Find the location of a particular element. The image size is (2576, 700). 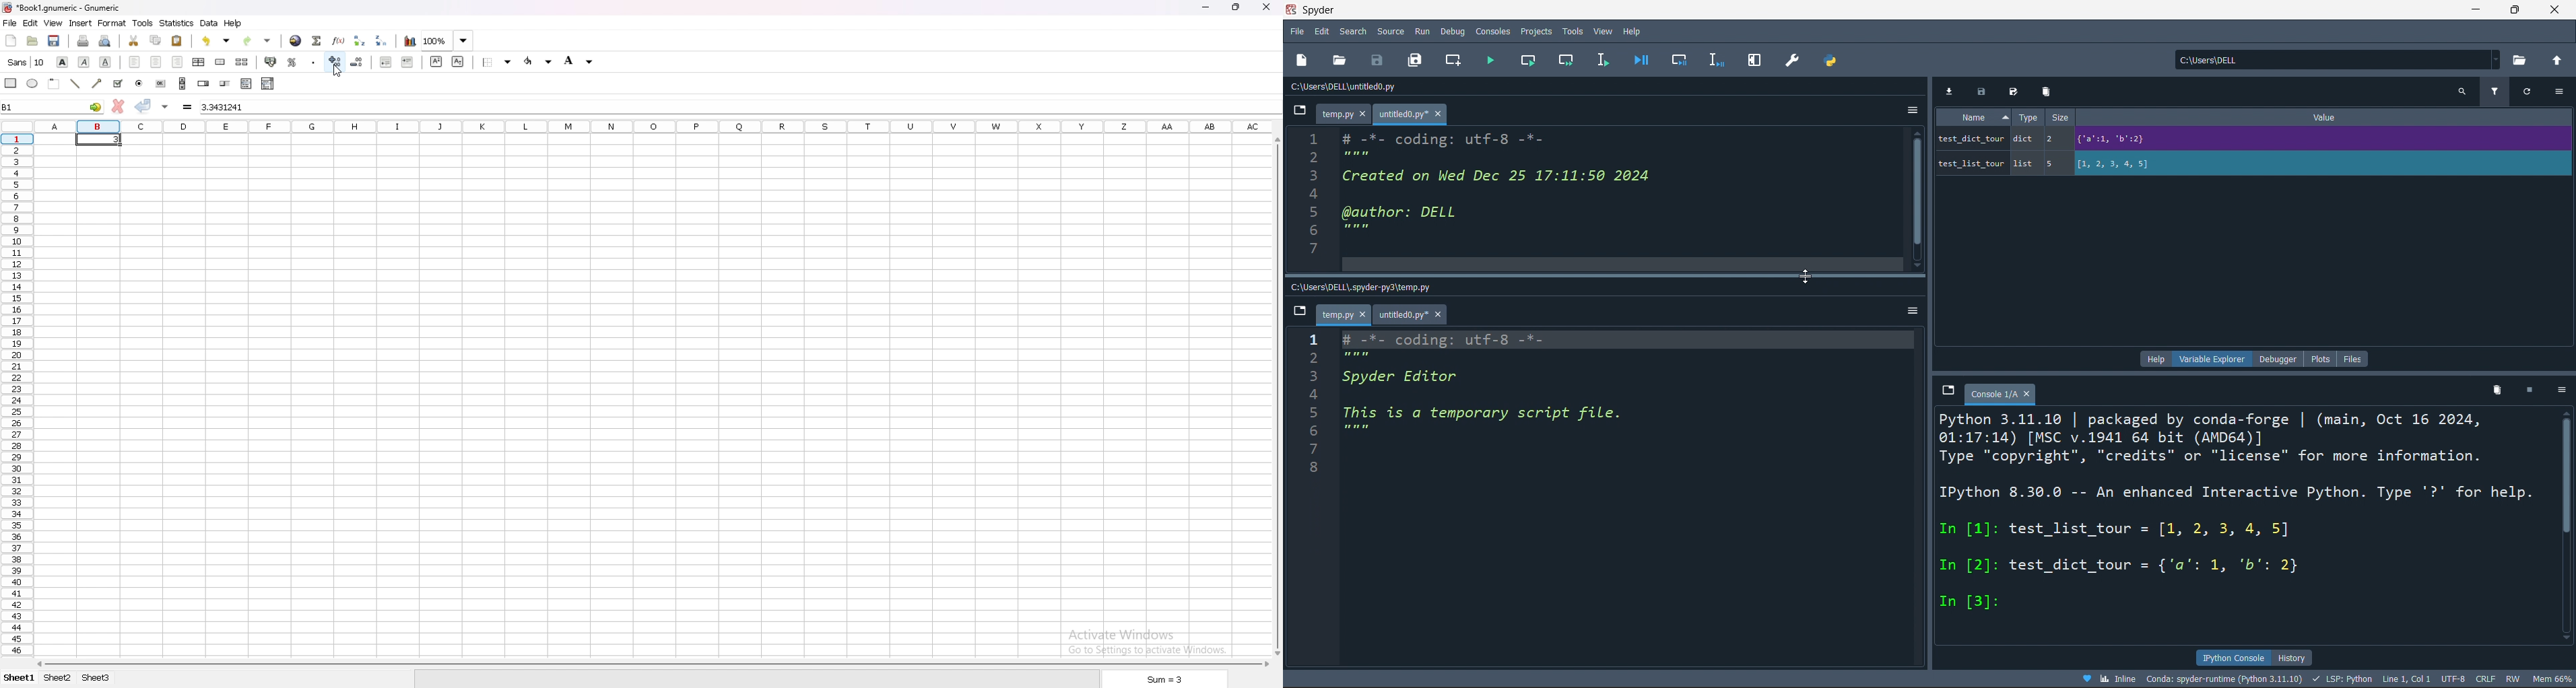

files is located at coordinates (2355, 357).